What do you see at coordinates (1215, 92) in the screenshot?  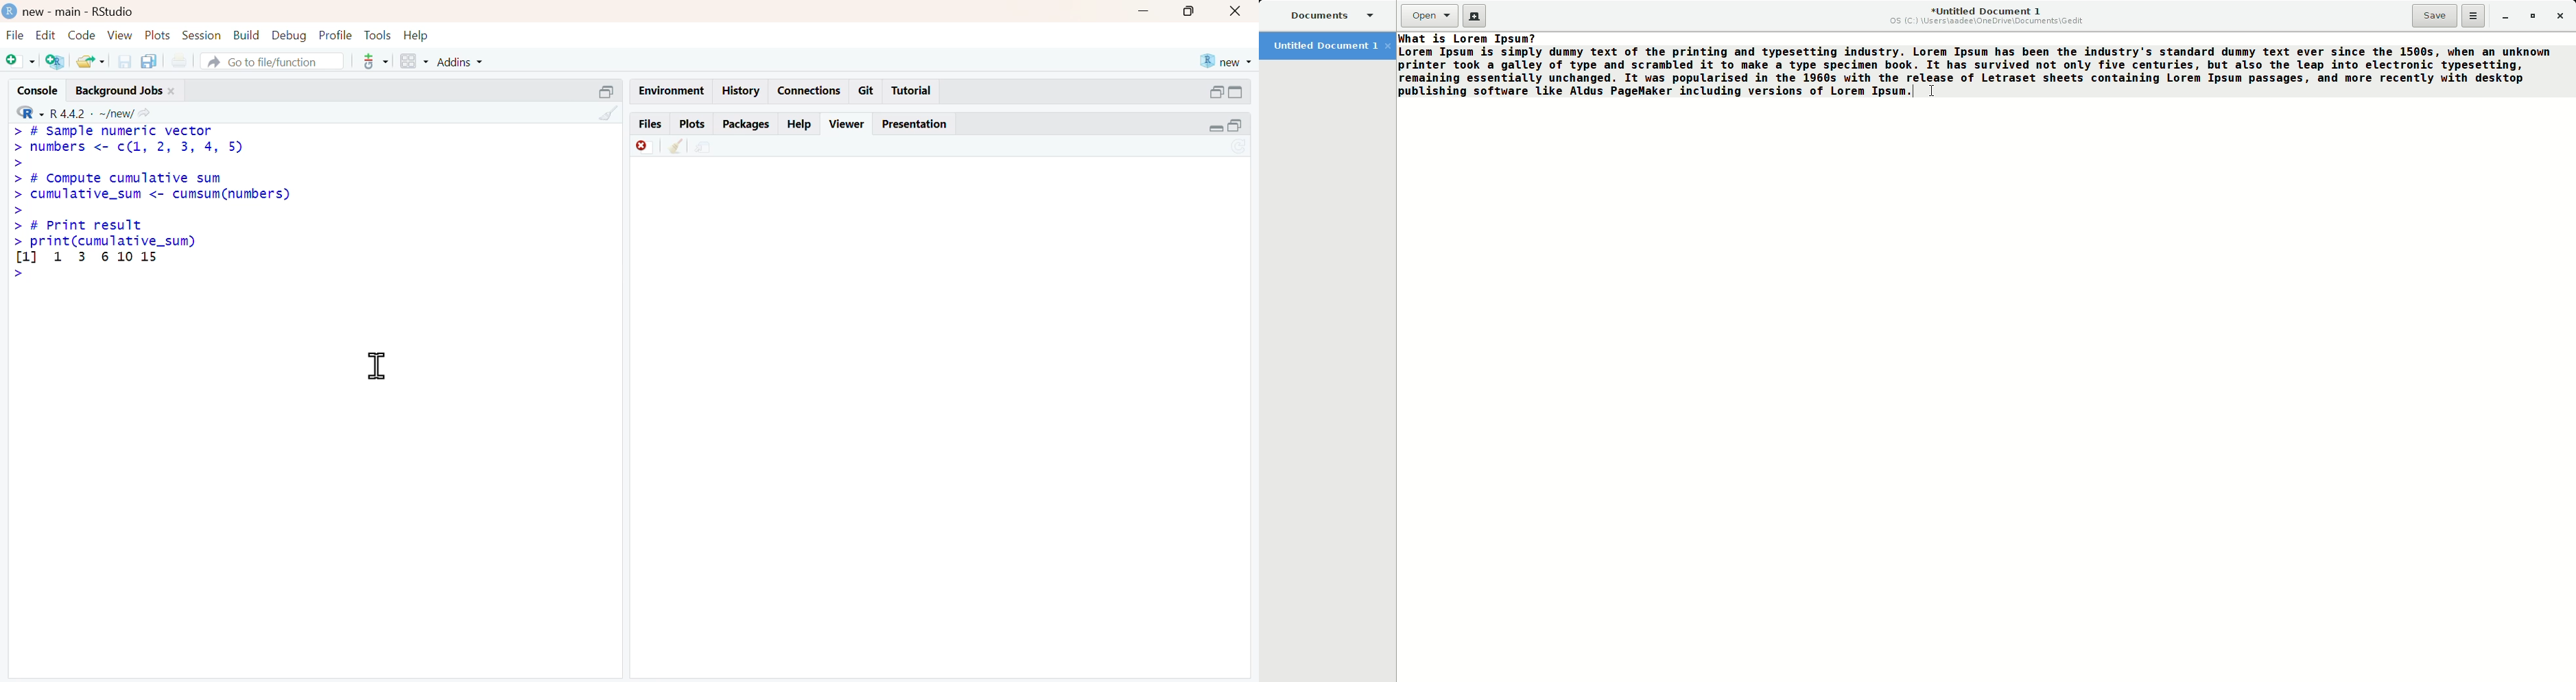 I see `open in separate window` at bounding box center [1215, 92].